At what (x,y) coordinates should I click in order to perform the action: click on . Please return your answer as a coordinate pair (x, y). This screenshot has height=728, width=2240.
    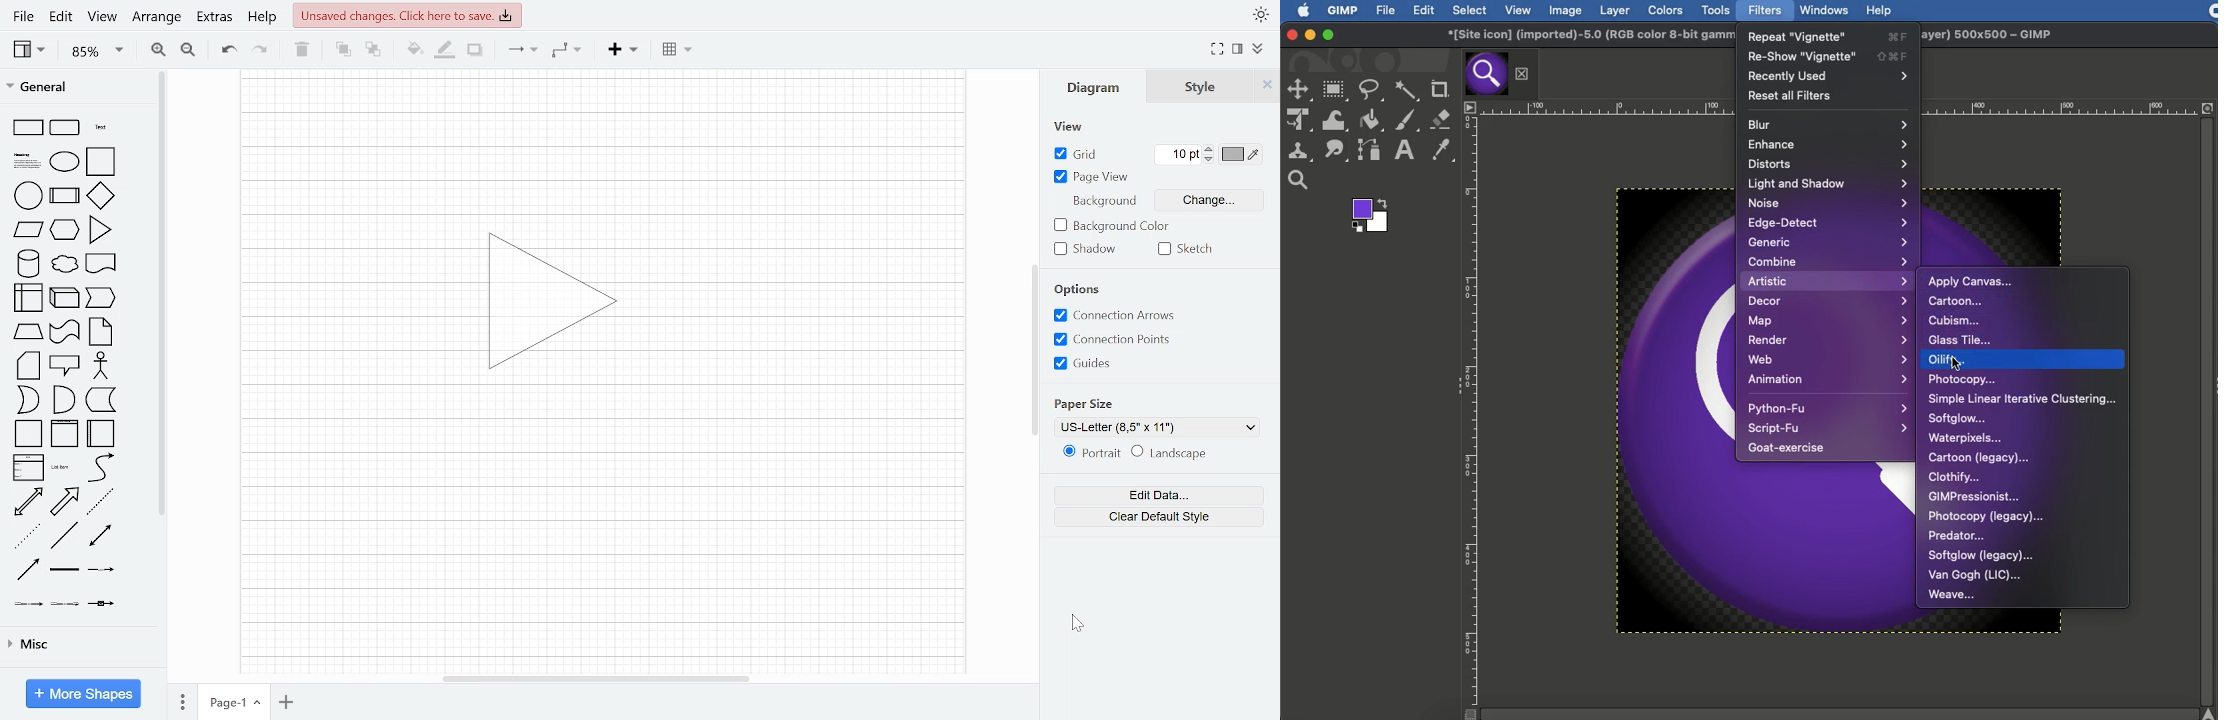
    Looking at the image, I should click on (1471, 411).